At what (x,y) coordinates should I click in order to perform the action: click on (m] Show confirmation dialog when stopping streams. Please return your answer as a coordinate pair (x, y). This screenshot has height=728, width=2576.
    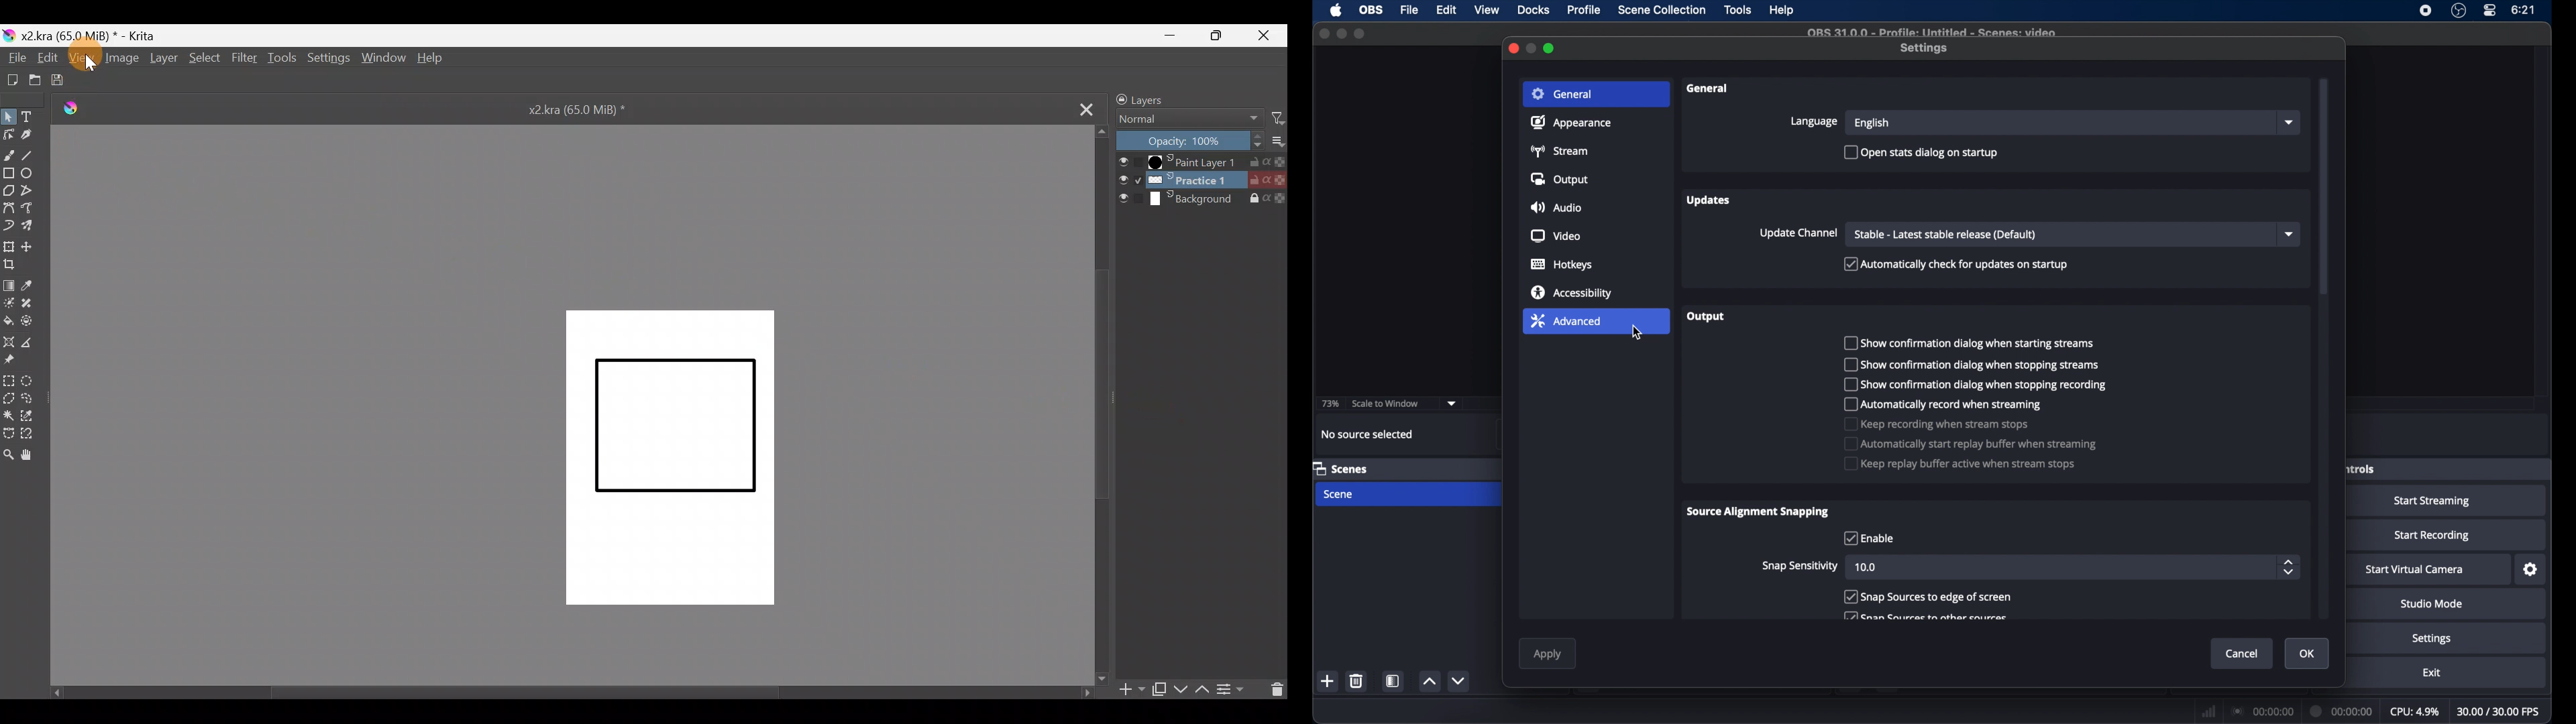
    Looking at the image, I should click on (1969, 365).